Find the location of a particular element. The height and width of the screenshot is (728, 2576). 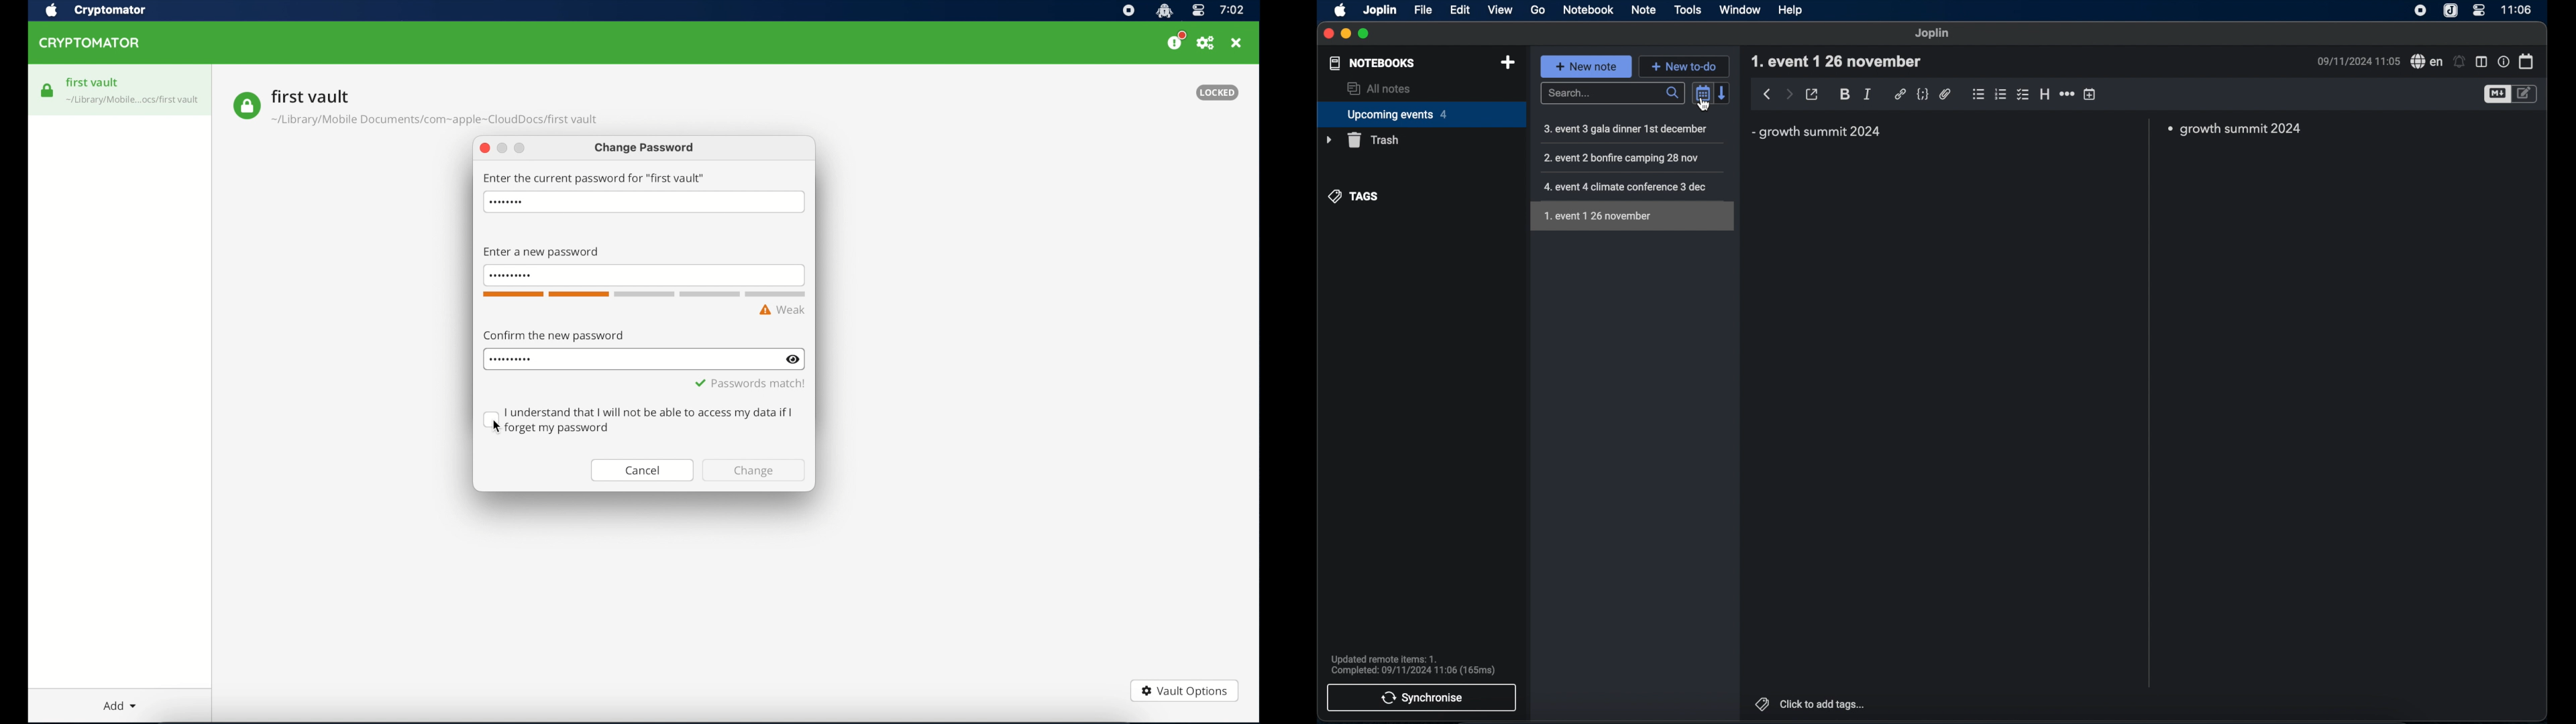

synchronise is located at coordinates (1421, 699).